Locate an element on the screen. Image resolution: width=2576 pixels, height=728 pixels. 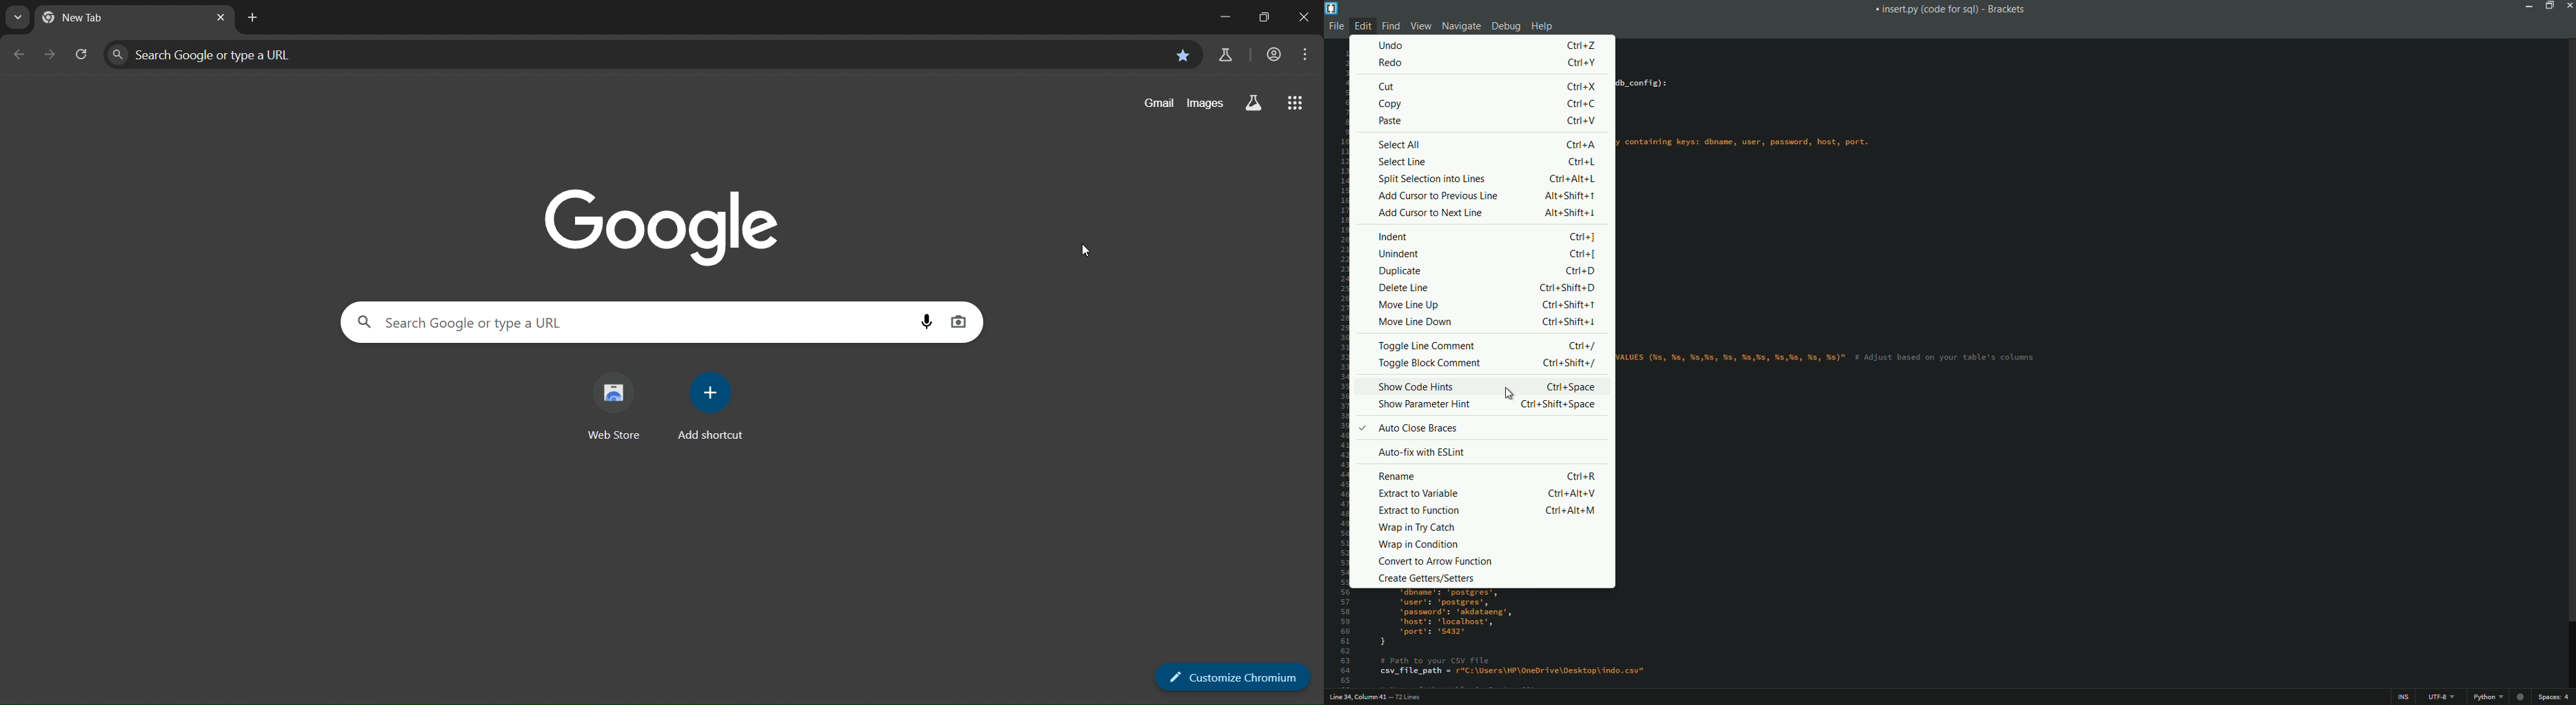
keyboard shortcut is located at coordinates (1569, 386).